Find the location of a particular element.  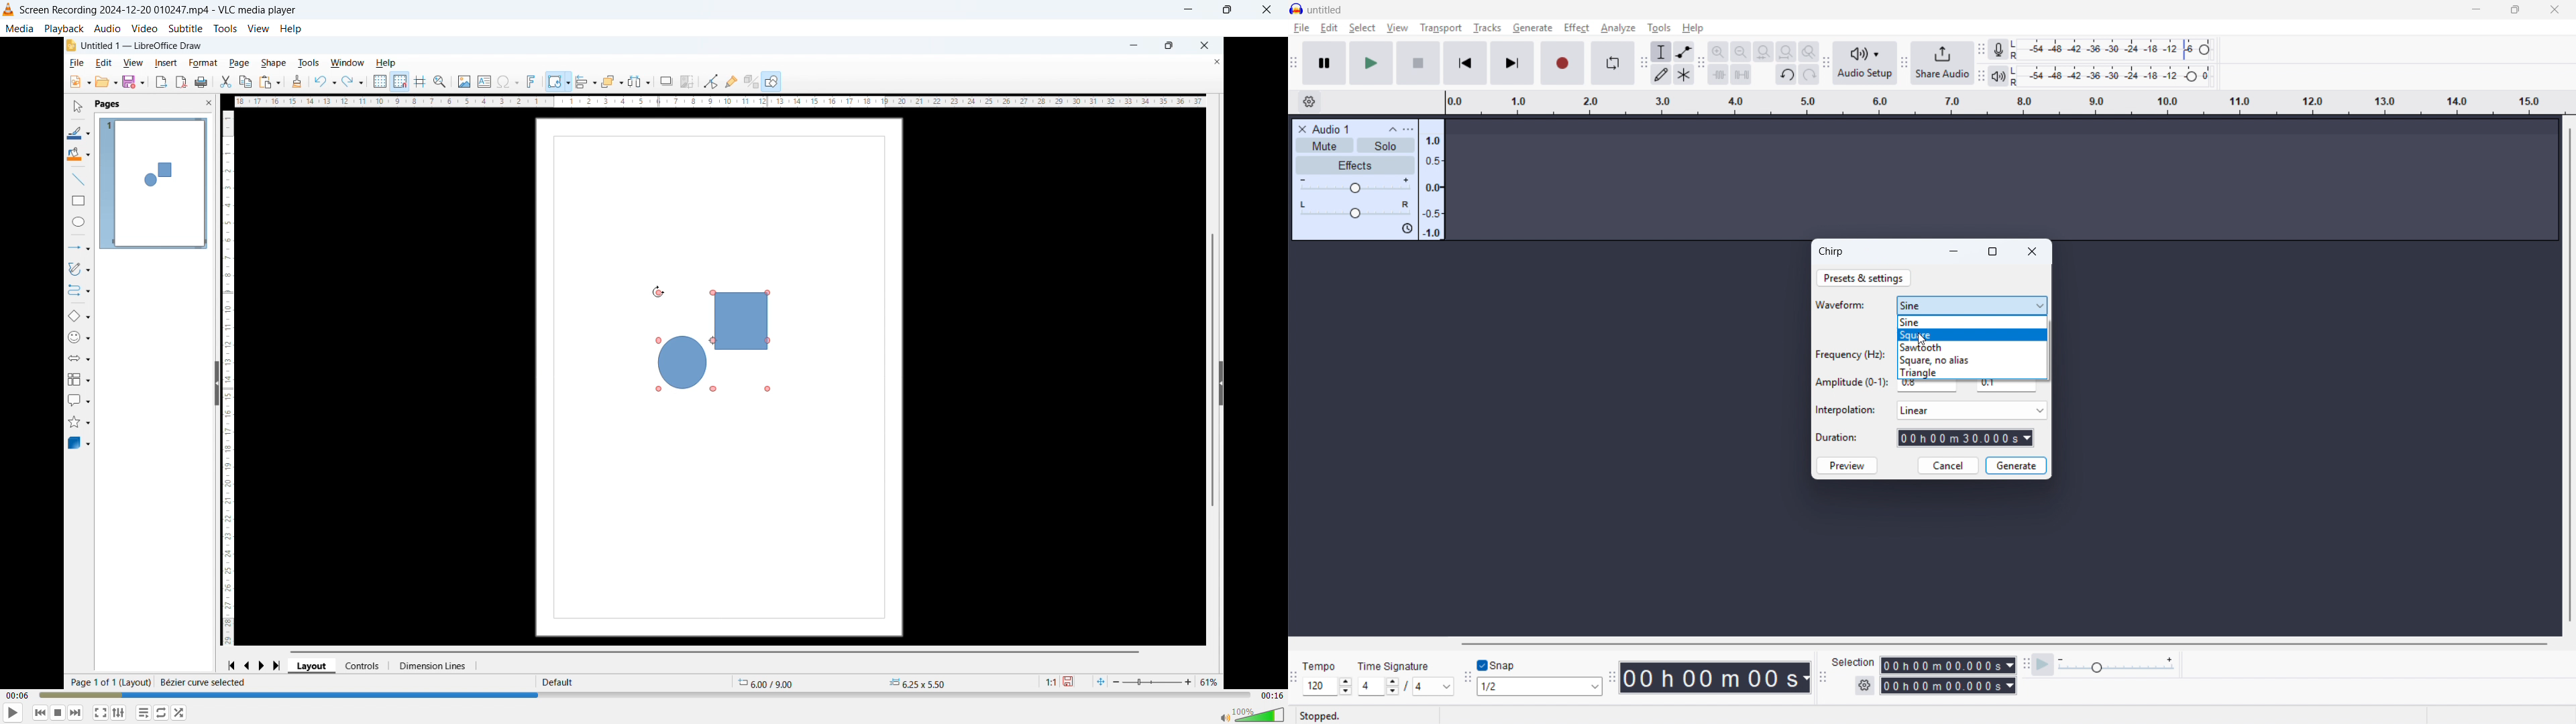

Redo  is located at coordinates (1809, 75).